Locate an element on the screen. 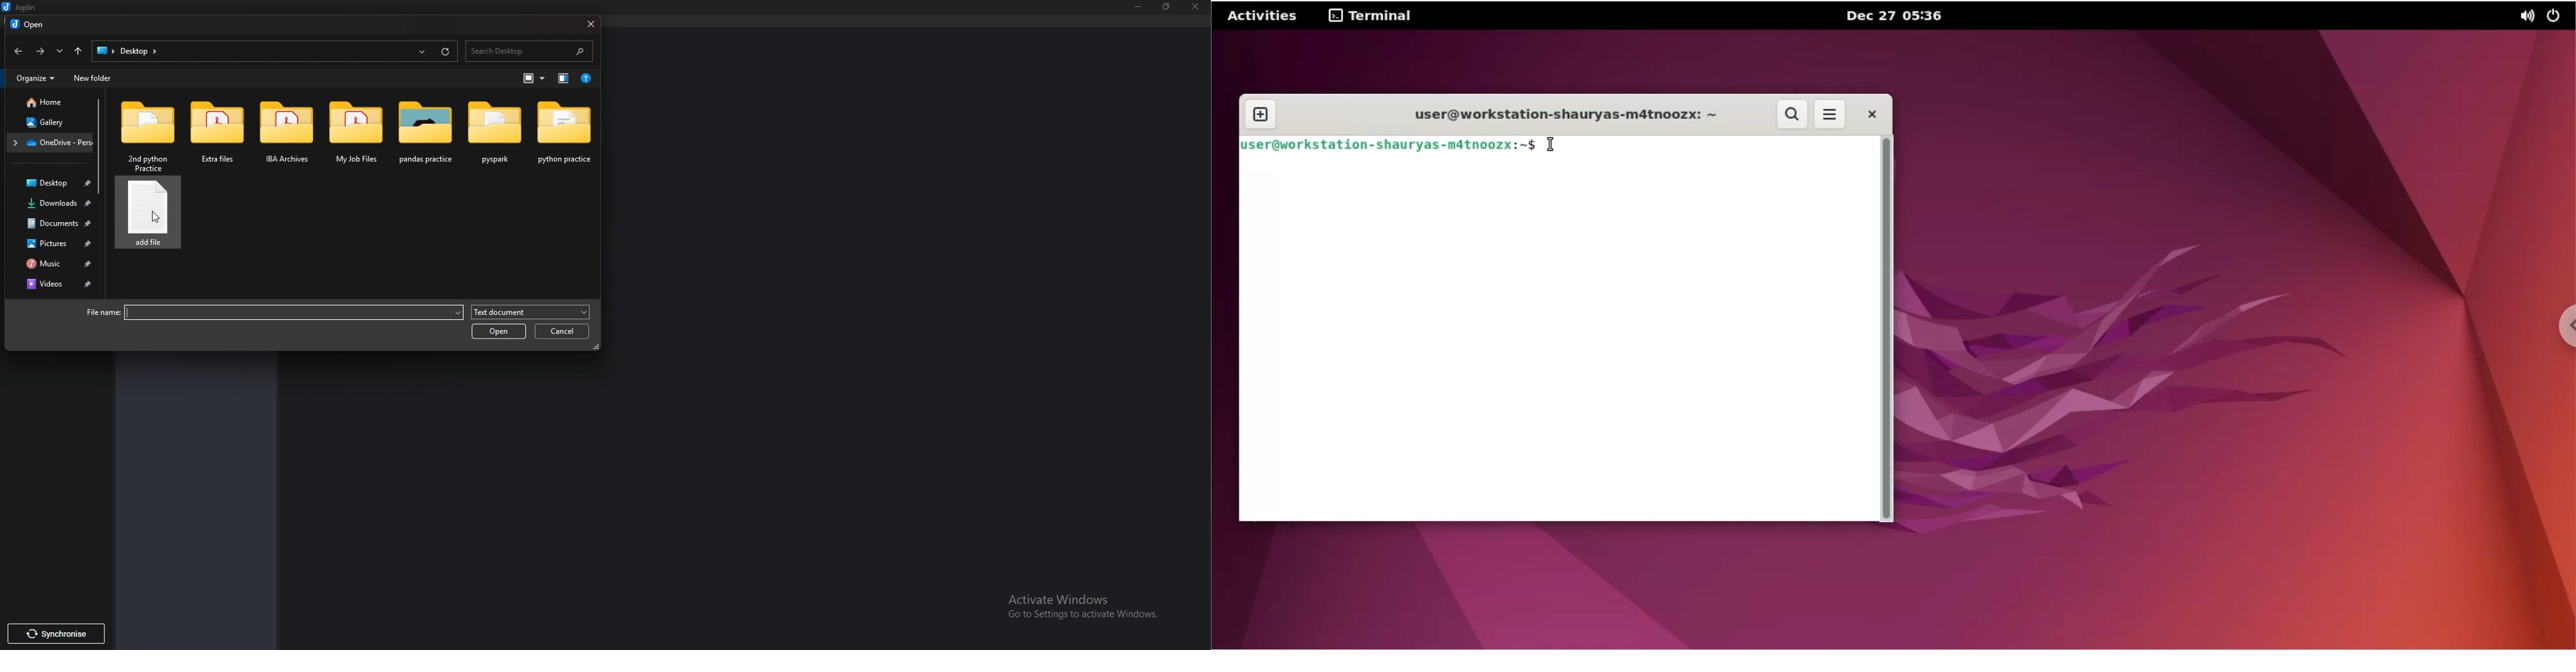 This screenshot has width=2576, height=672. cursor is located at coordinates (1555, 145).